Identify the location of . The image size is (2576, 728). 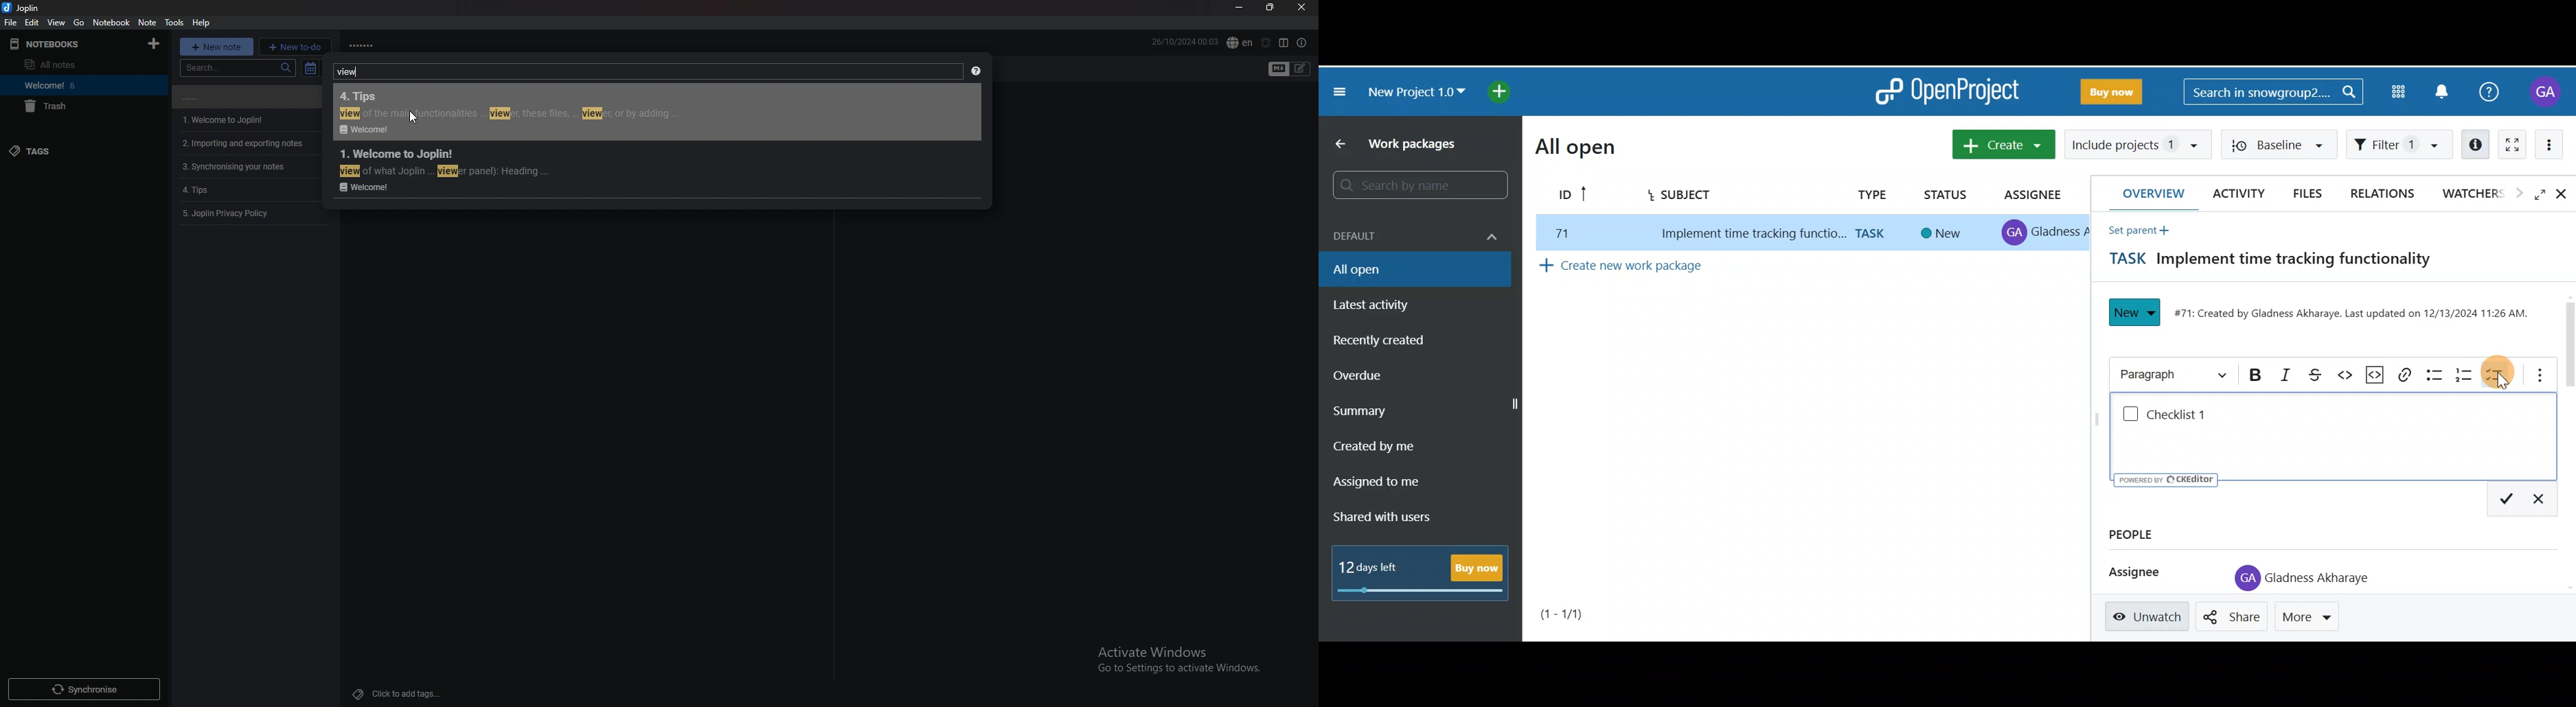
(82, 689).